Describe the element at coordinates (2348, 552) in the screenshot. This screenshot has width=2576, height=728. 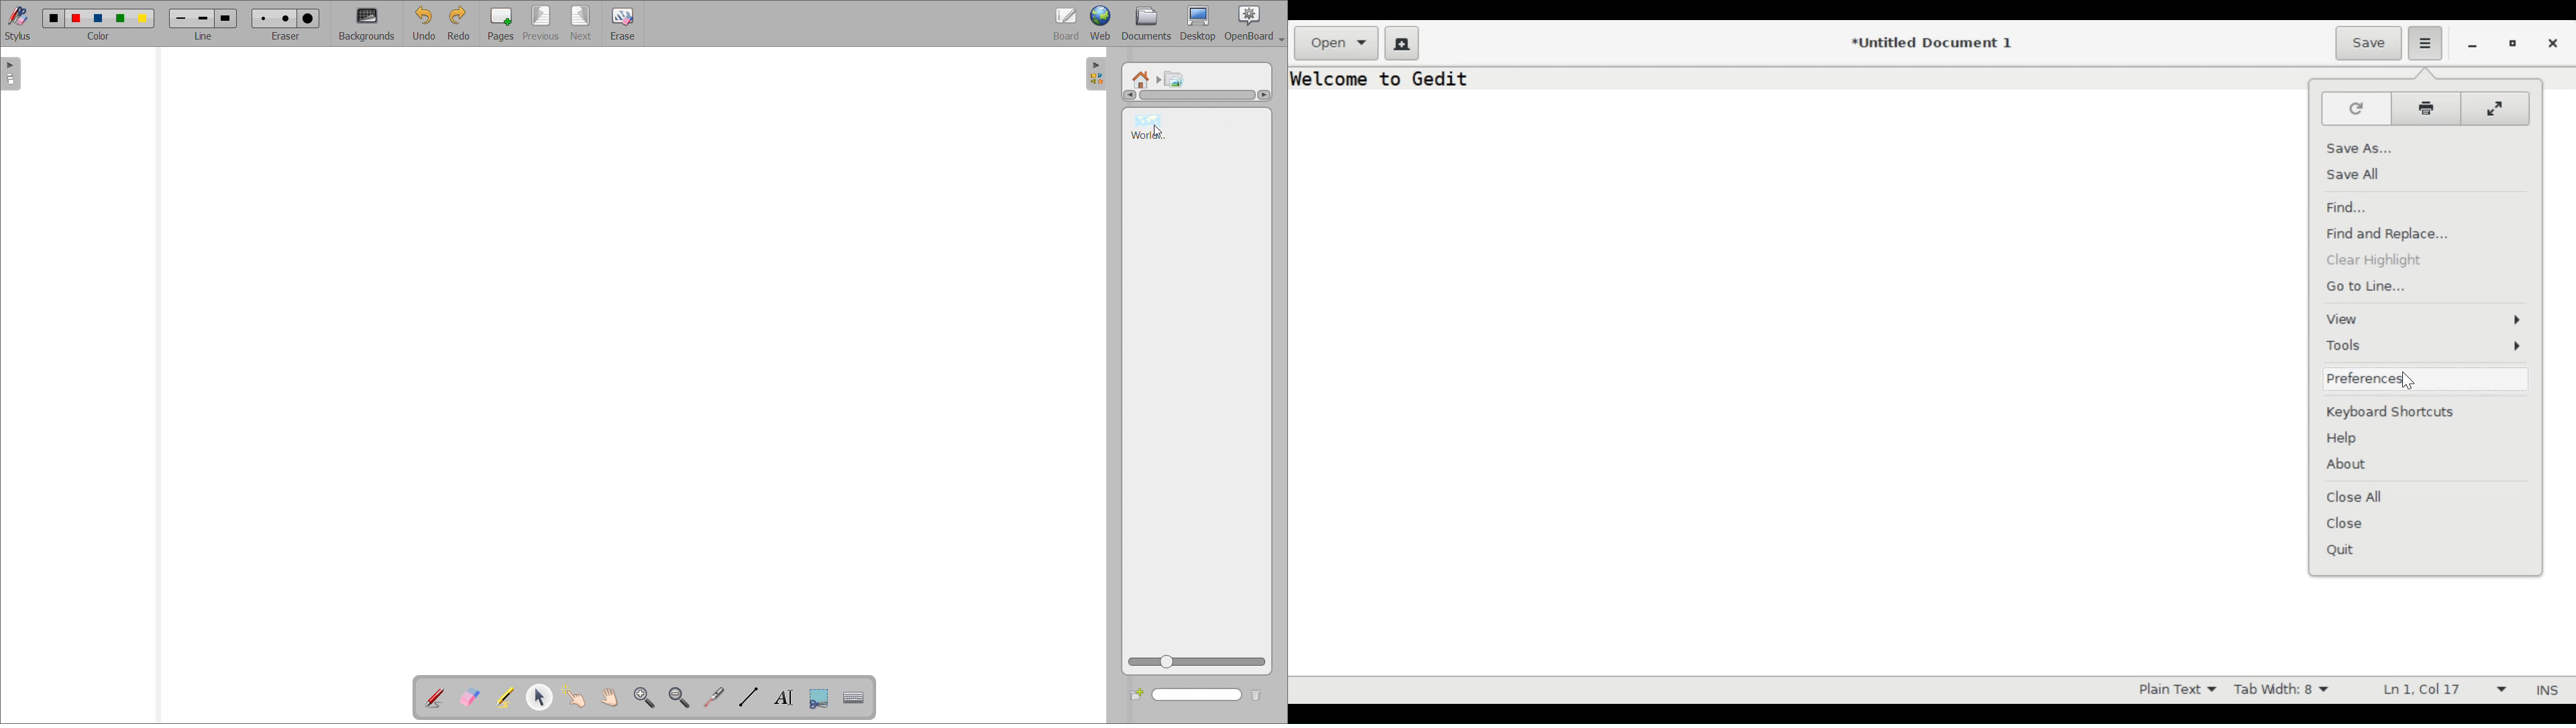
I see `Quit` at that location.